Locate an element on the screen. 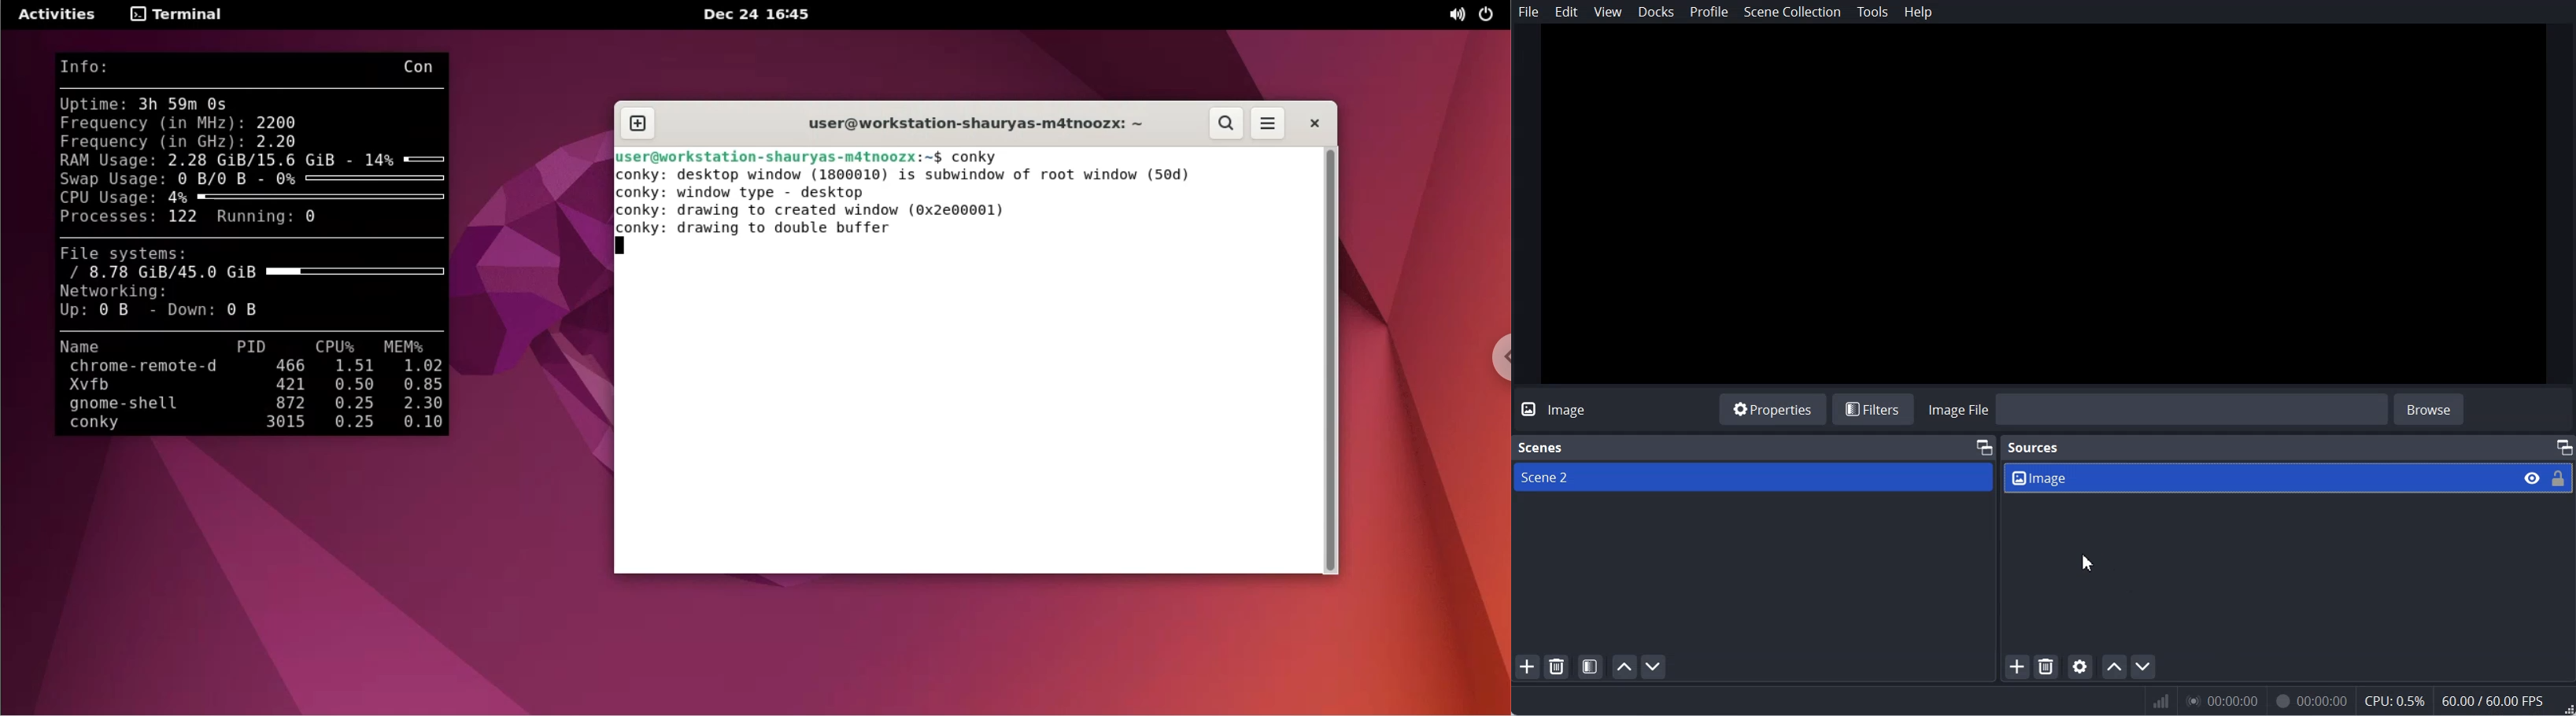  Maximum is located at coordinates (1984, 447).